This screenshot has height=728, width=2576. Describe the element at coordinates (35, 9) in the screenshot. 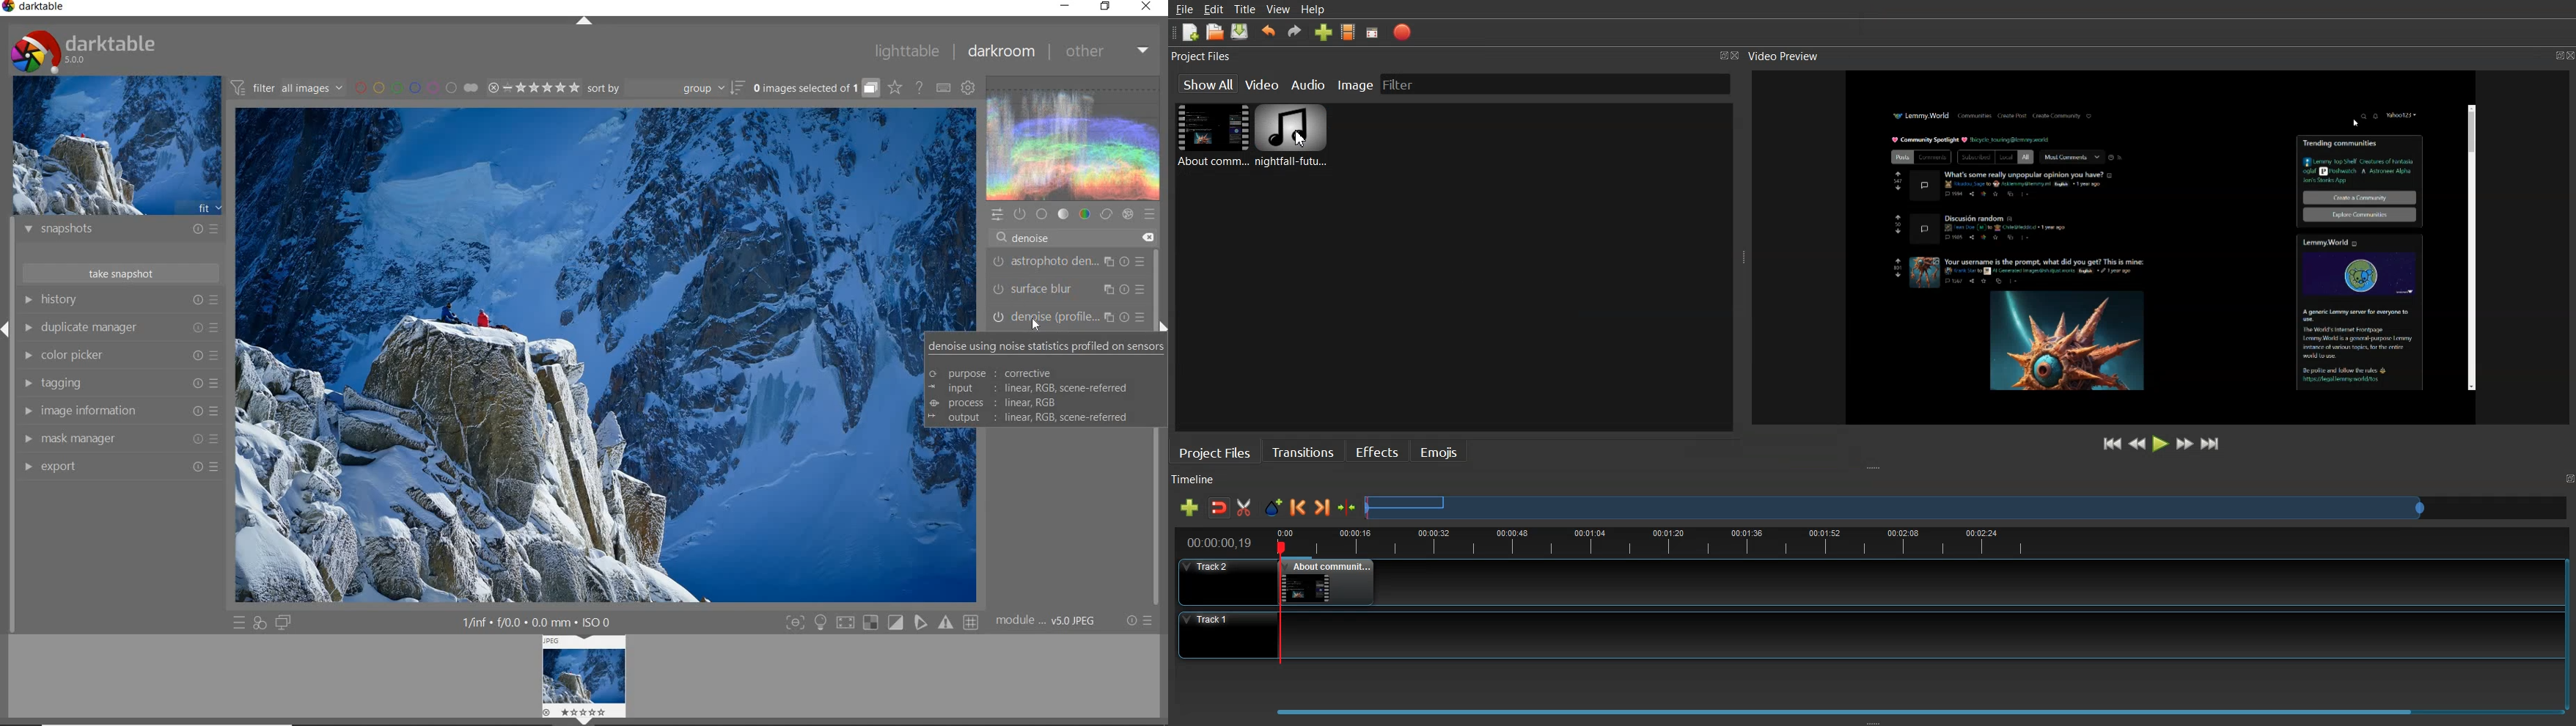

I see `Darktable` at that location.